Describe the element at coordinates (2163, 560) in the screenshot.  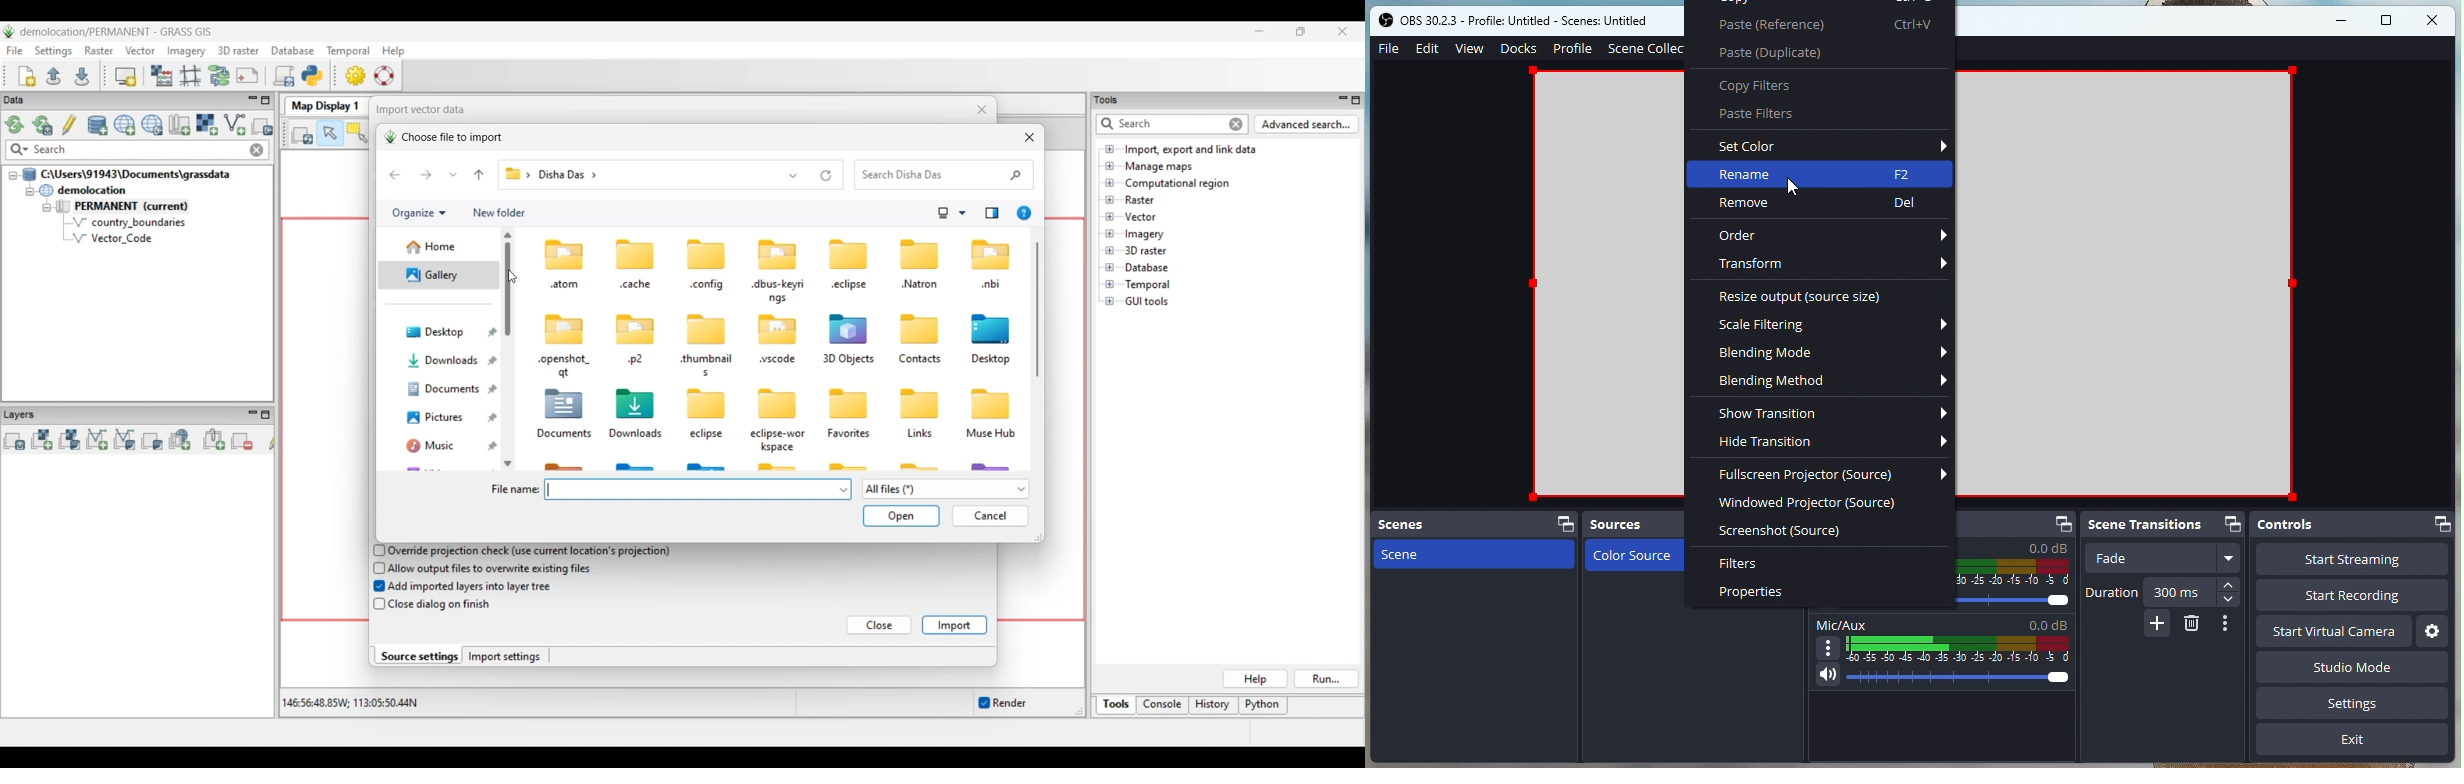
I see `Fade` at that location.